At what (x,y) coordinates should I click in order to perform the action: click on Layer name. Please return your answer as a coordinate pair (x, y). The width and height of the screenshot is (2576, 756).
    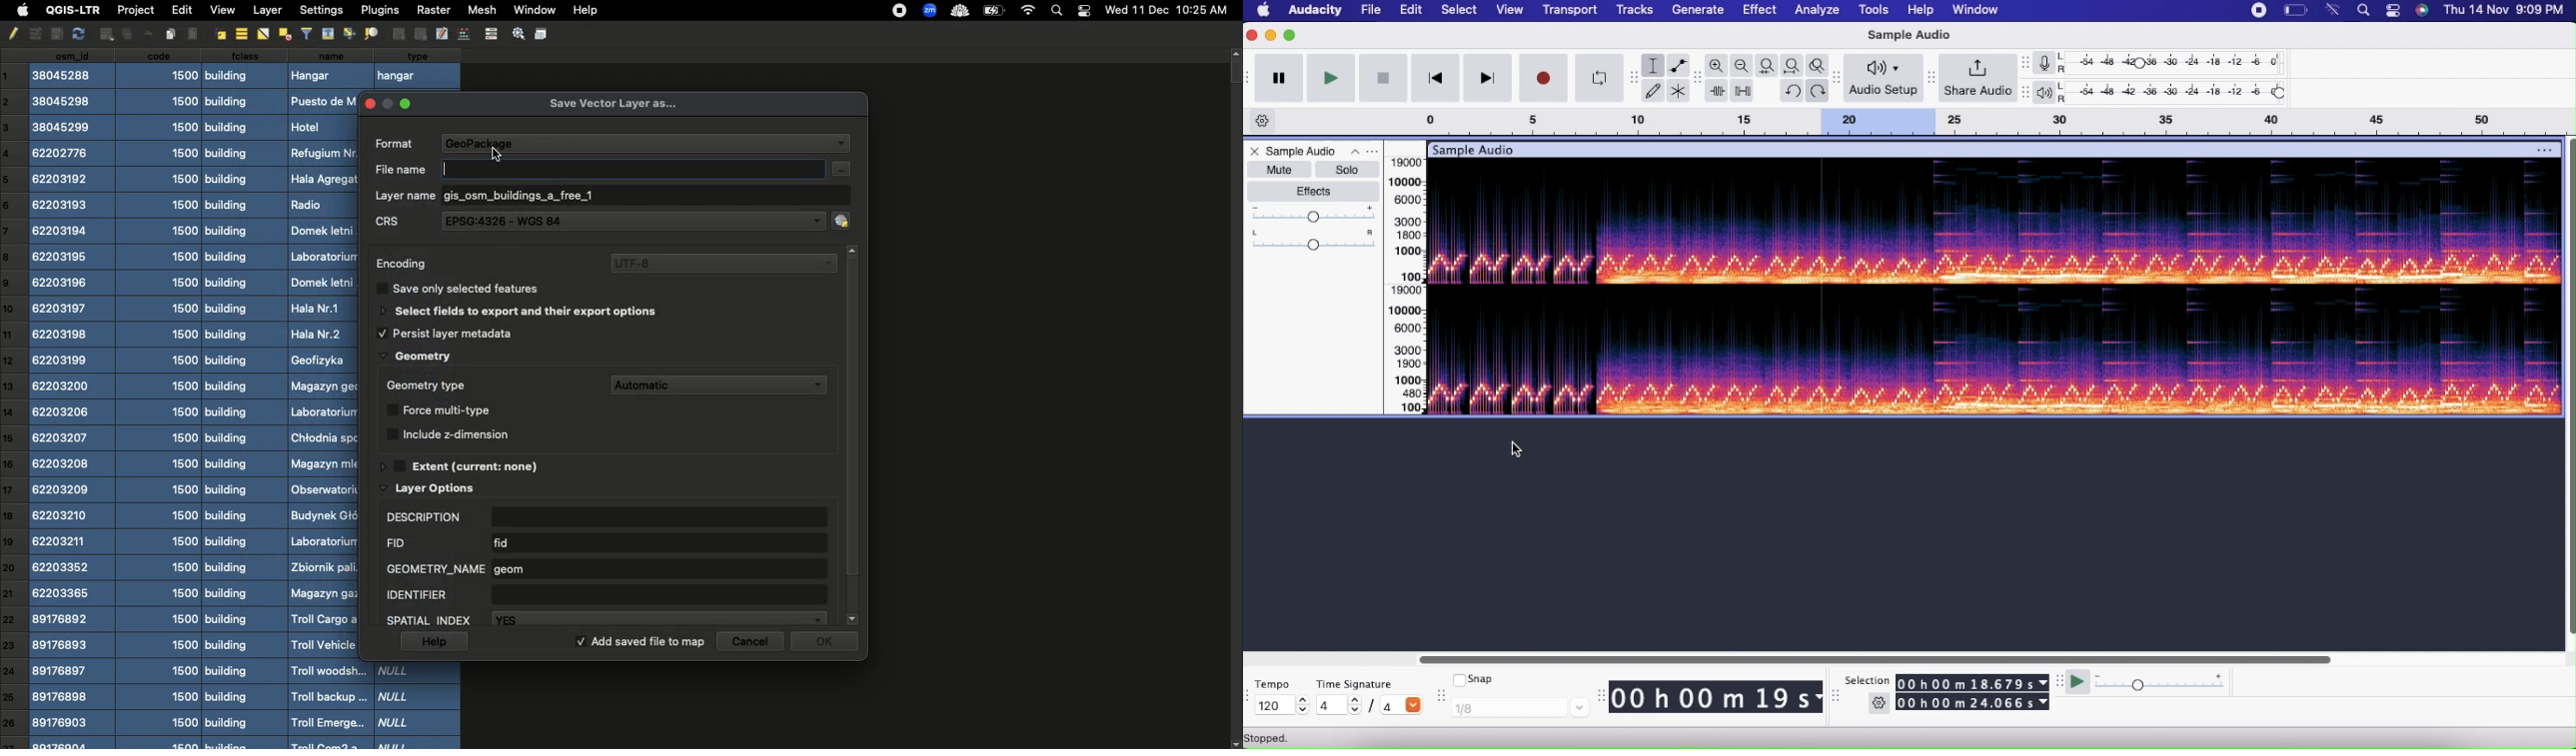
    Looking at the image, I should click on (610, 195).